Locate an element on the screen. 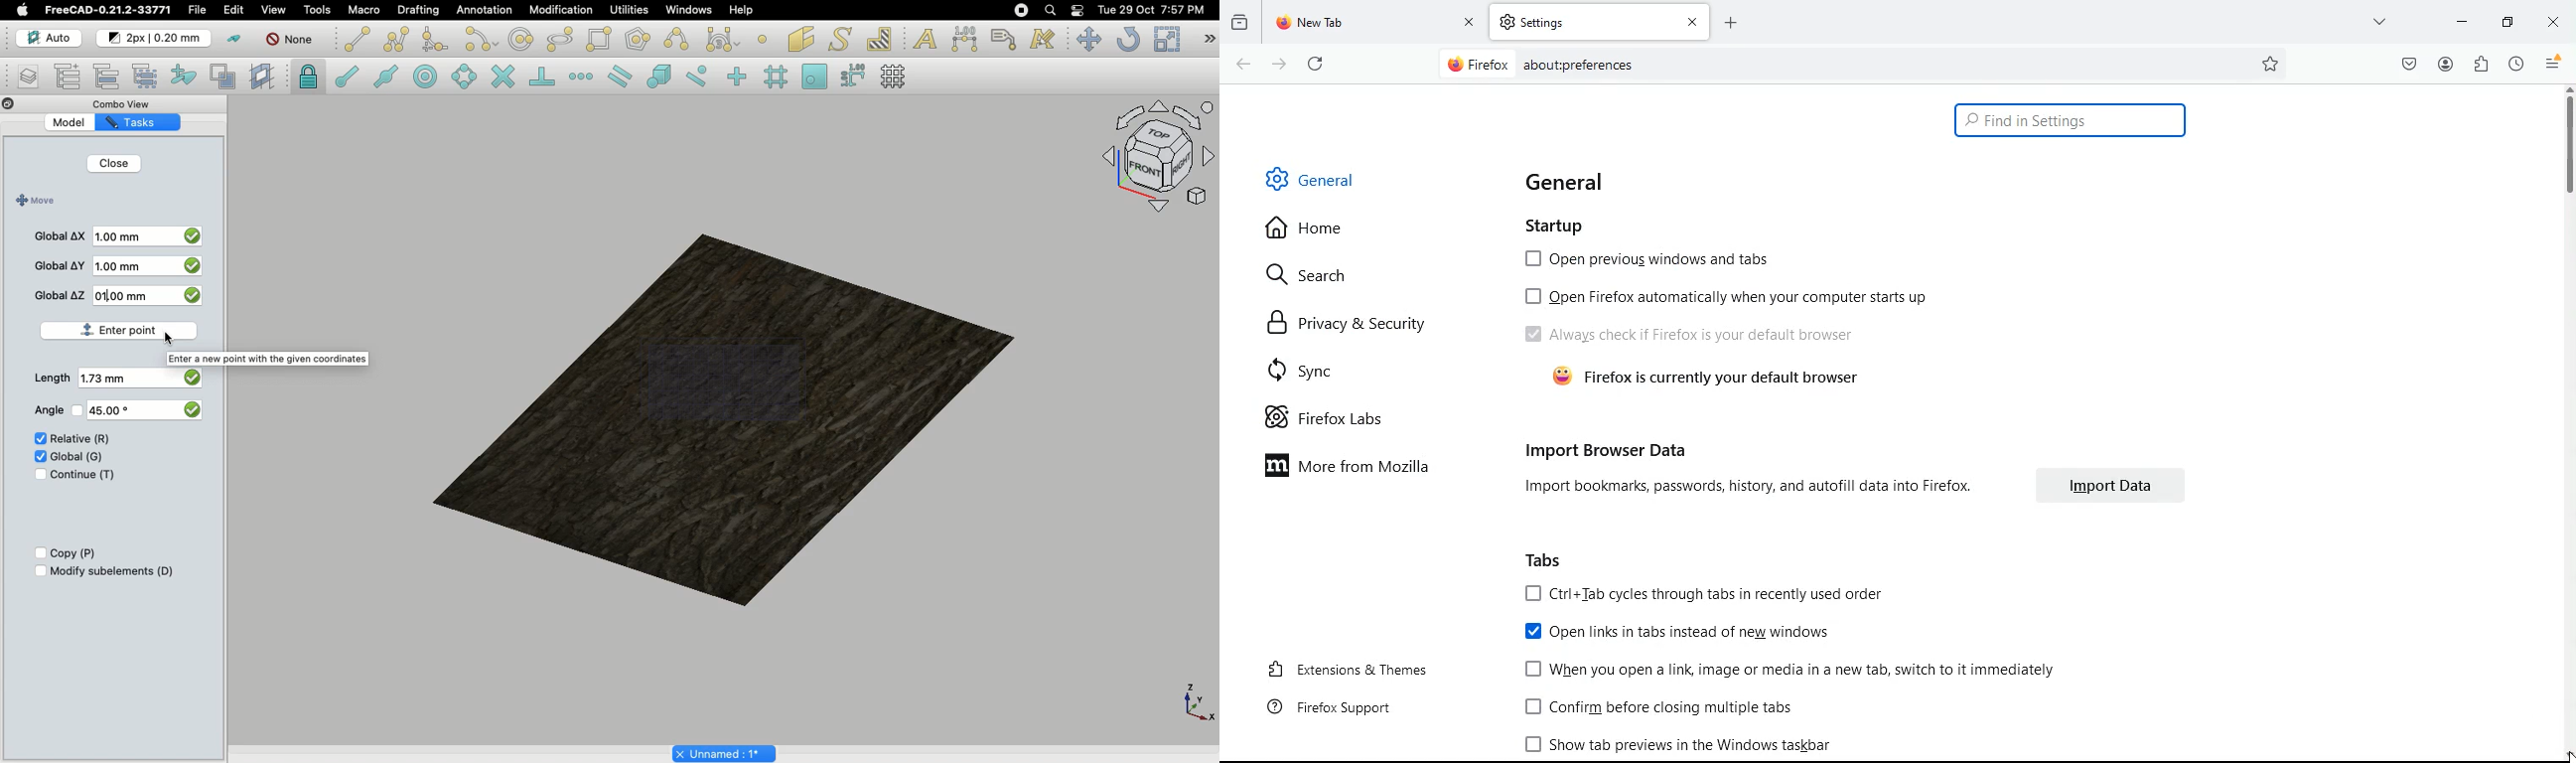  polygon is located at coordinates (561, 40).